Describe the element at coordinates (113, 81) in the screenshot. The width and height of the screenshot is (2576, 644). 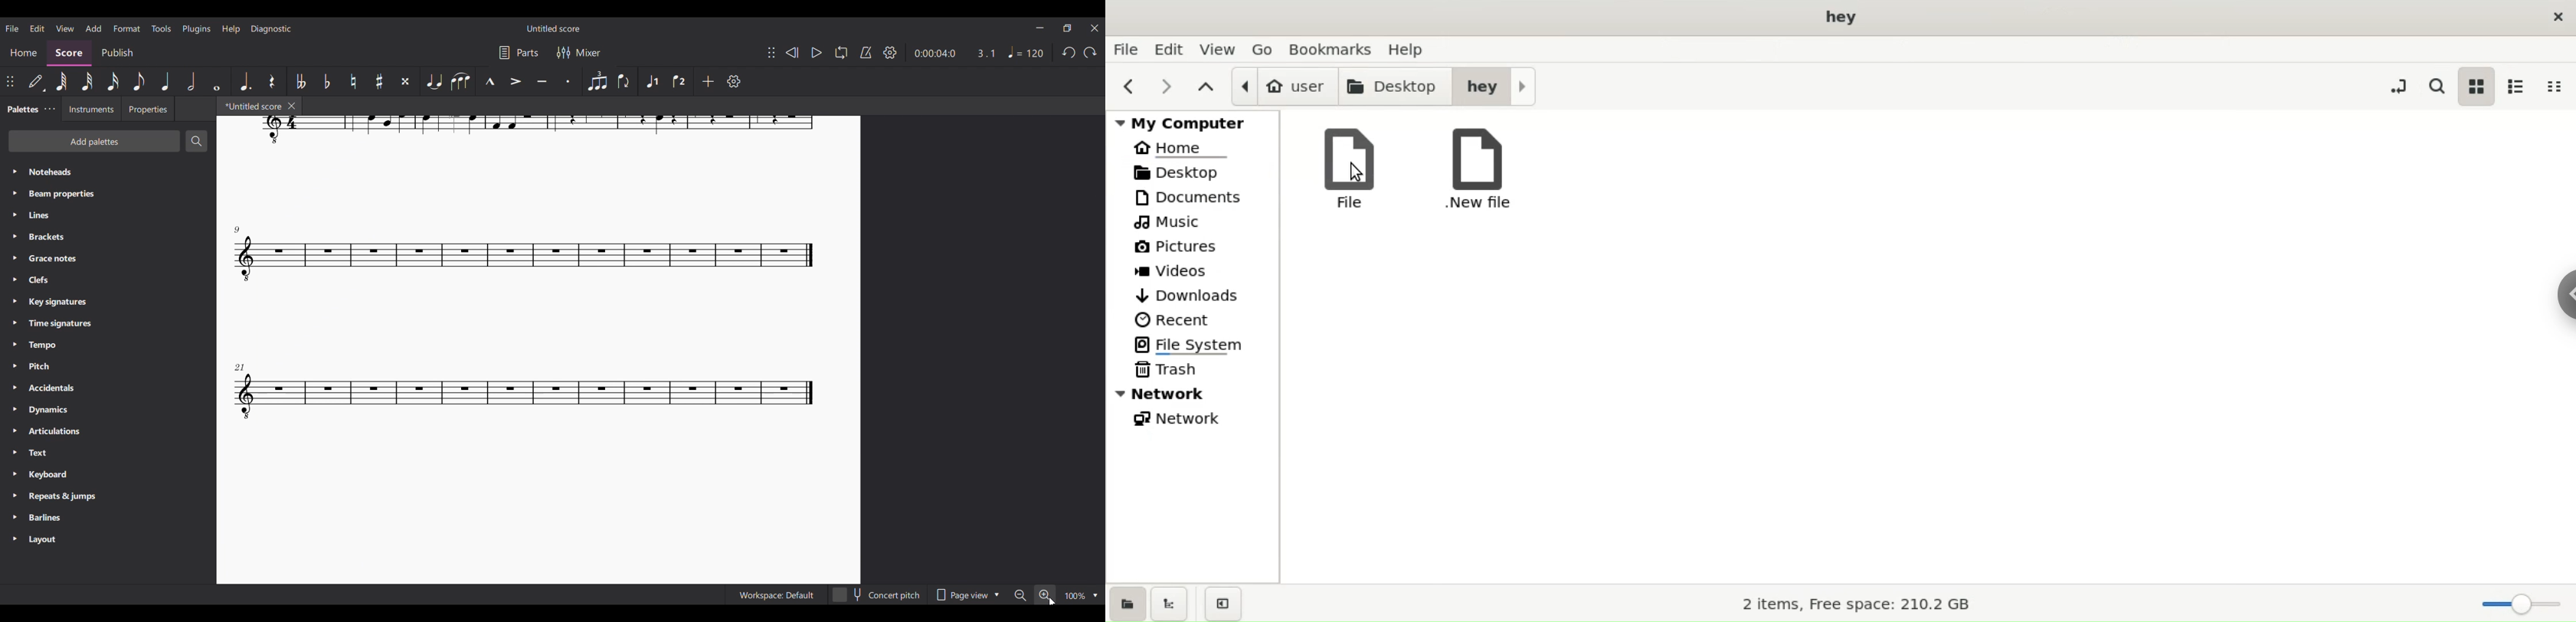
I see `16th note` at that location.